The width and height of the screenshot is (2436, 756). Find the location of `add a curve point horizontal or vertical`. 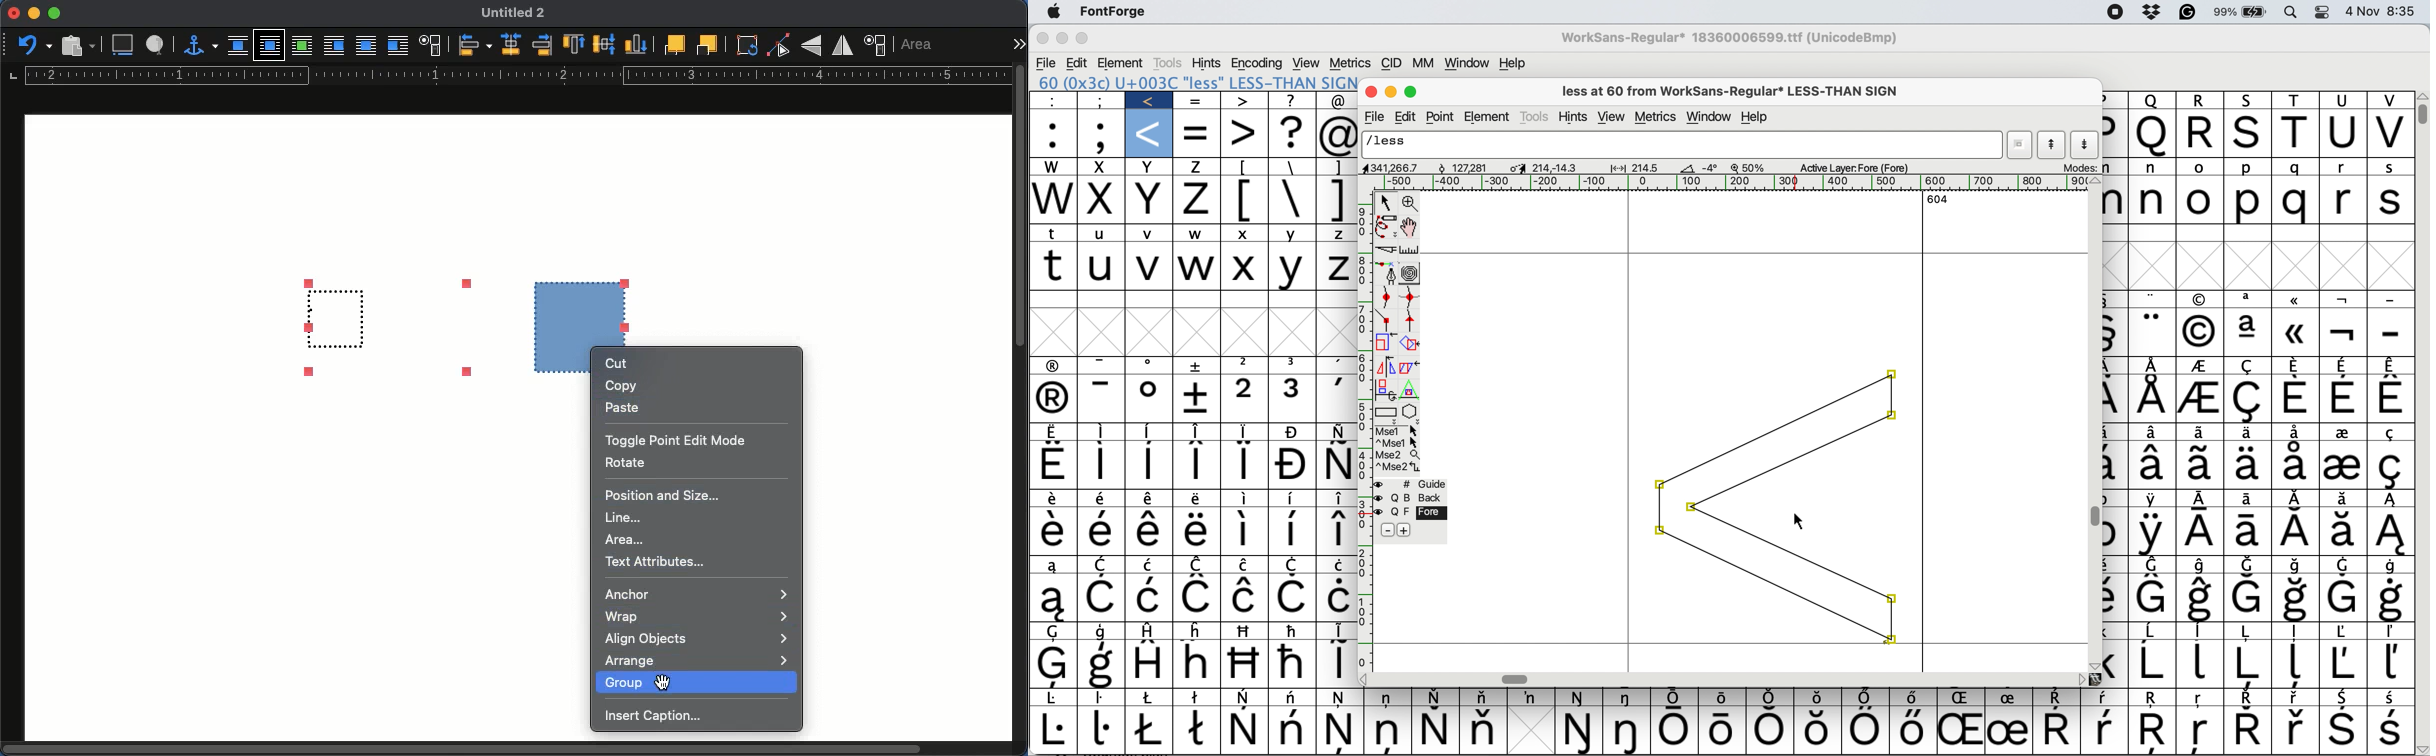

add a curve point horizontal or vertical is located at coordinates (1411, 296).